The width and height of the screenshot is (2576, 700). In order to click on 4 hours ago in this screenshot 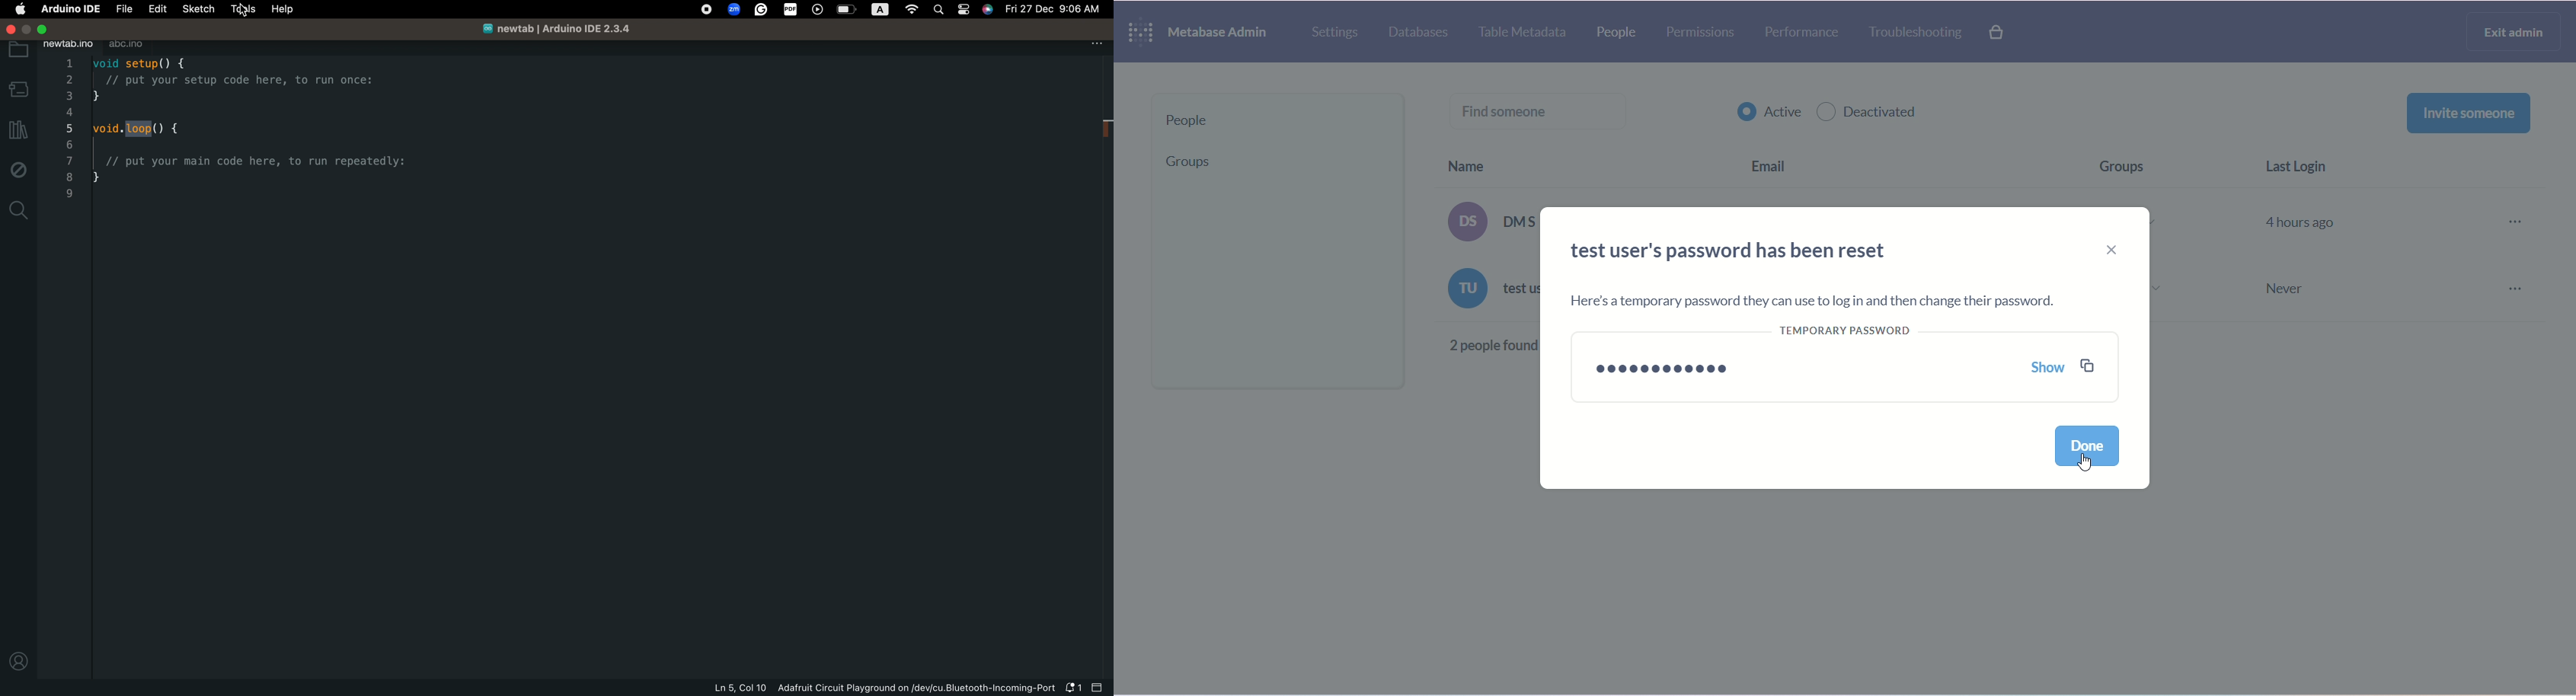, I will do `click(2306, 221)`.